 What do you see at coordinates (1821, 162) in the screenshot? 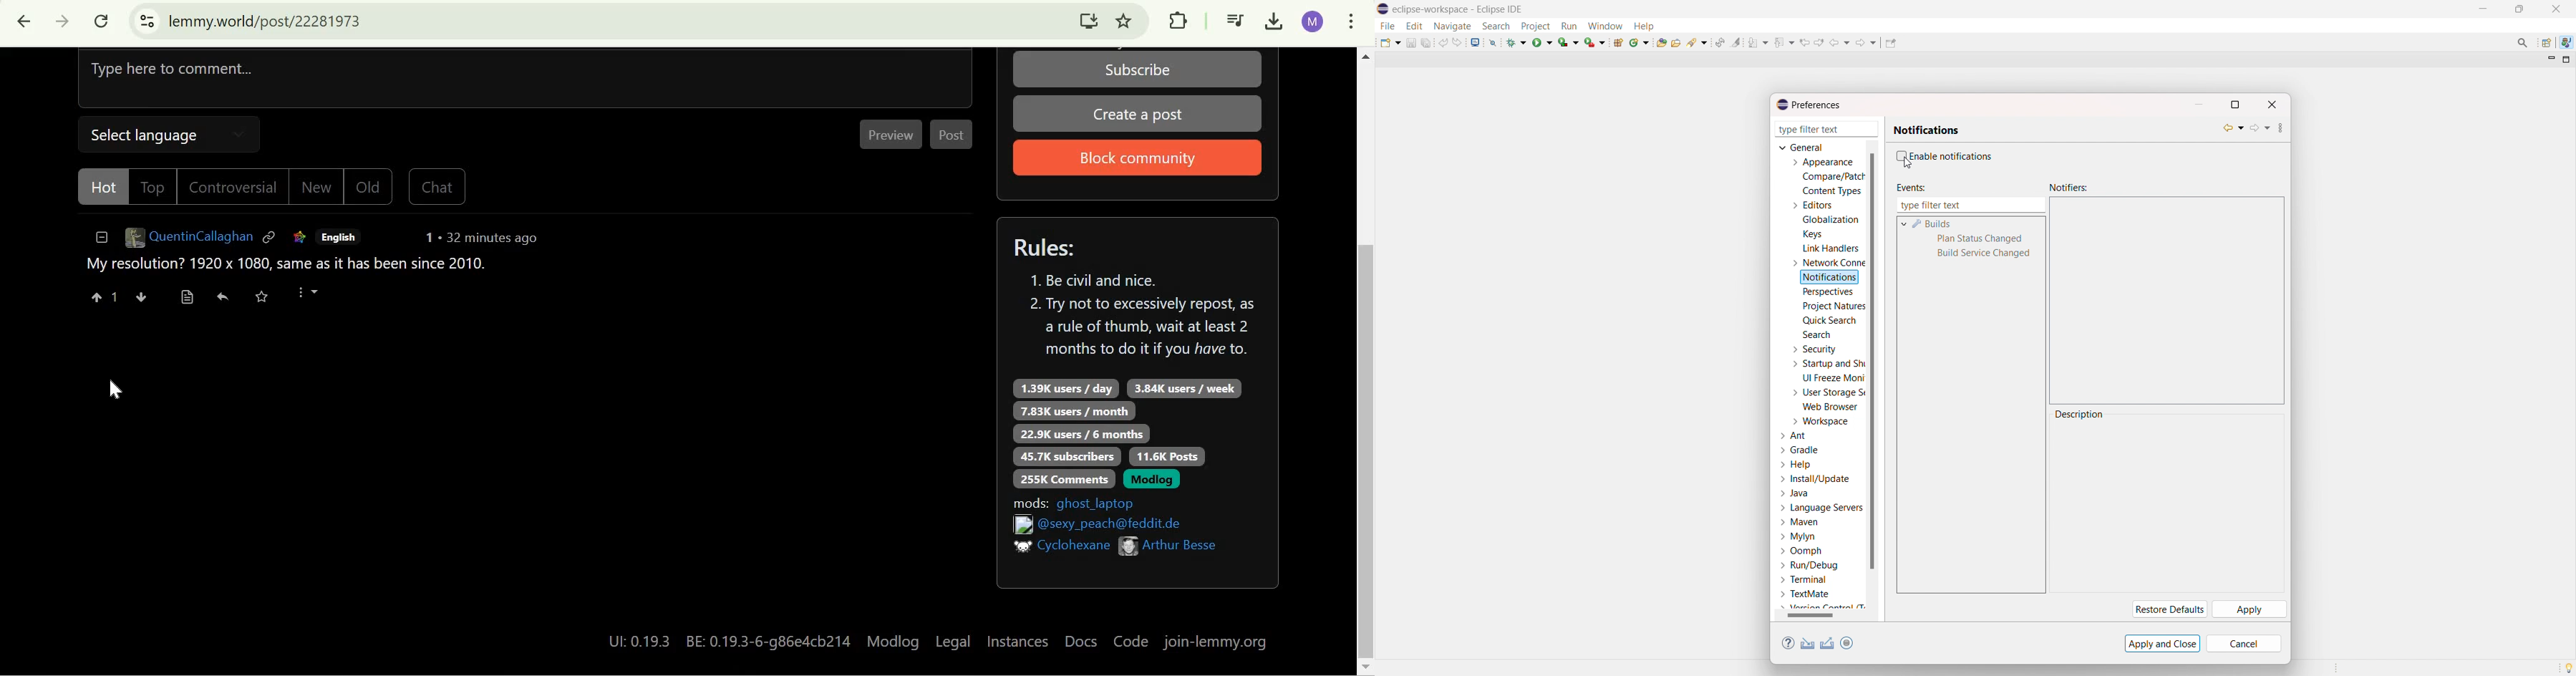
I see `appearance` at bounding box center [1821, 162].